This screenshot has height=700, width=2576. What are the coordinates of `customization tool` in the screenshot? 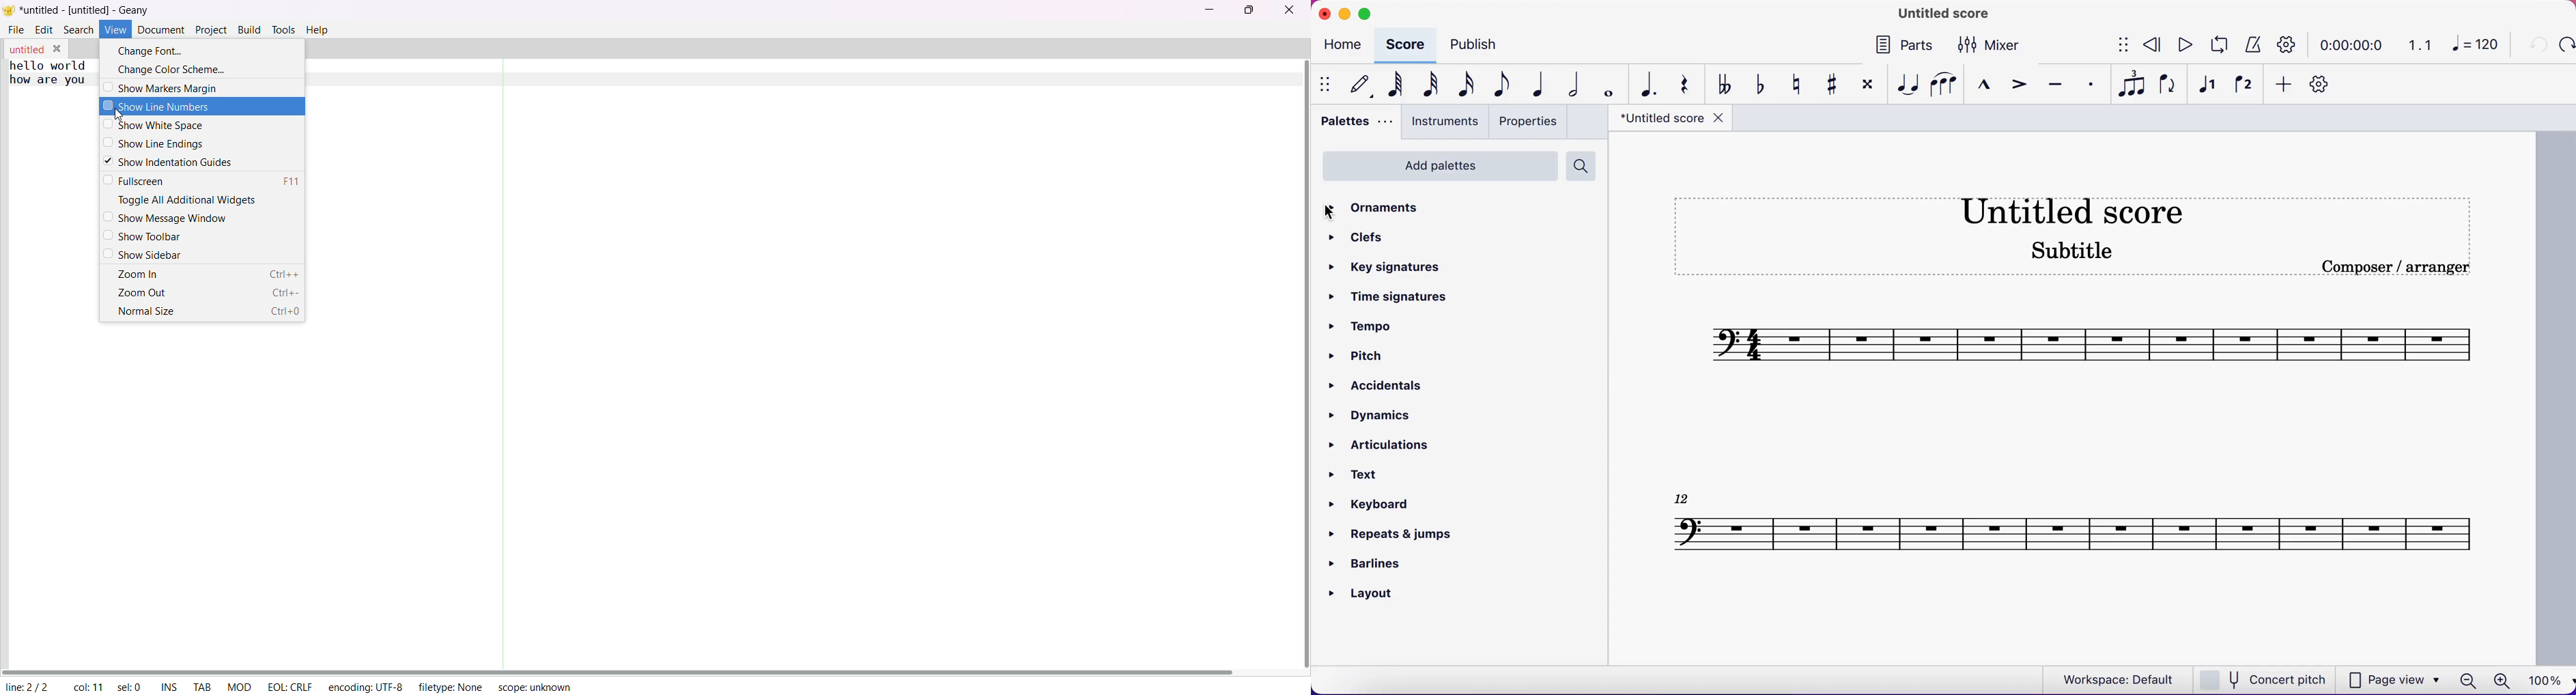 It's located at (2325, 85).